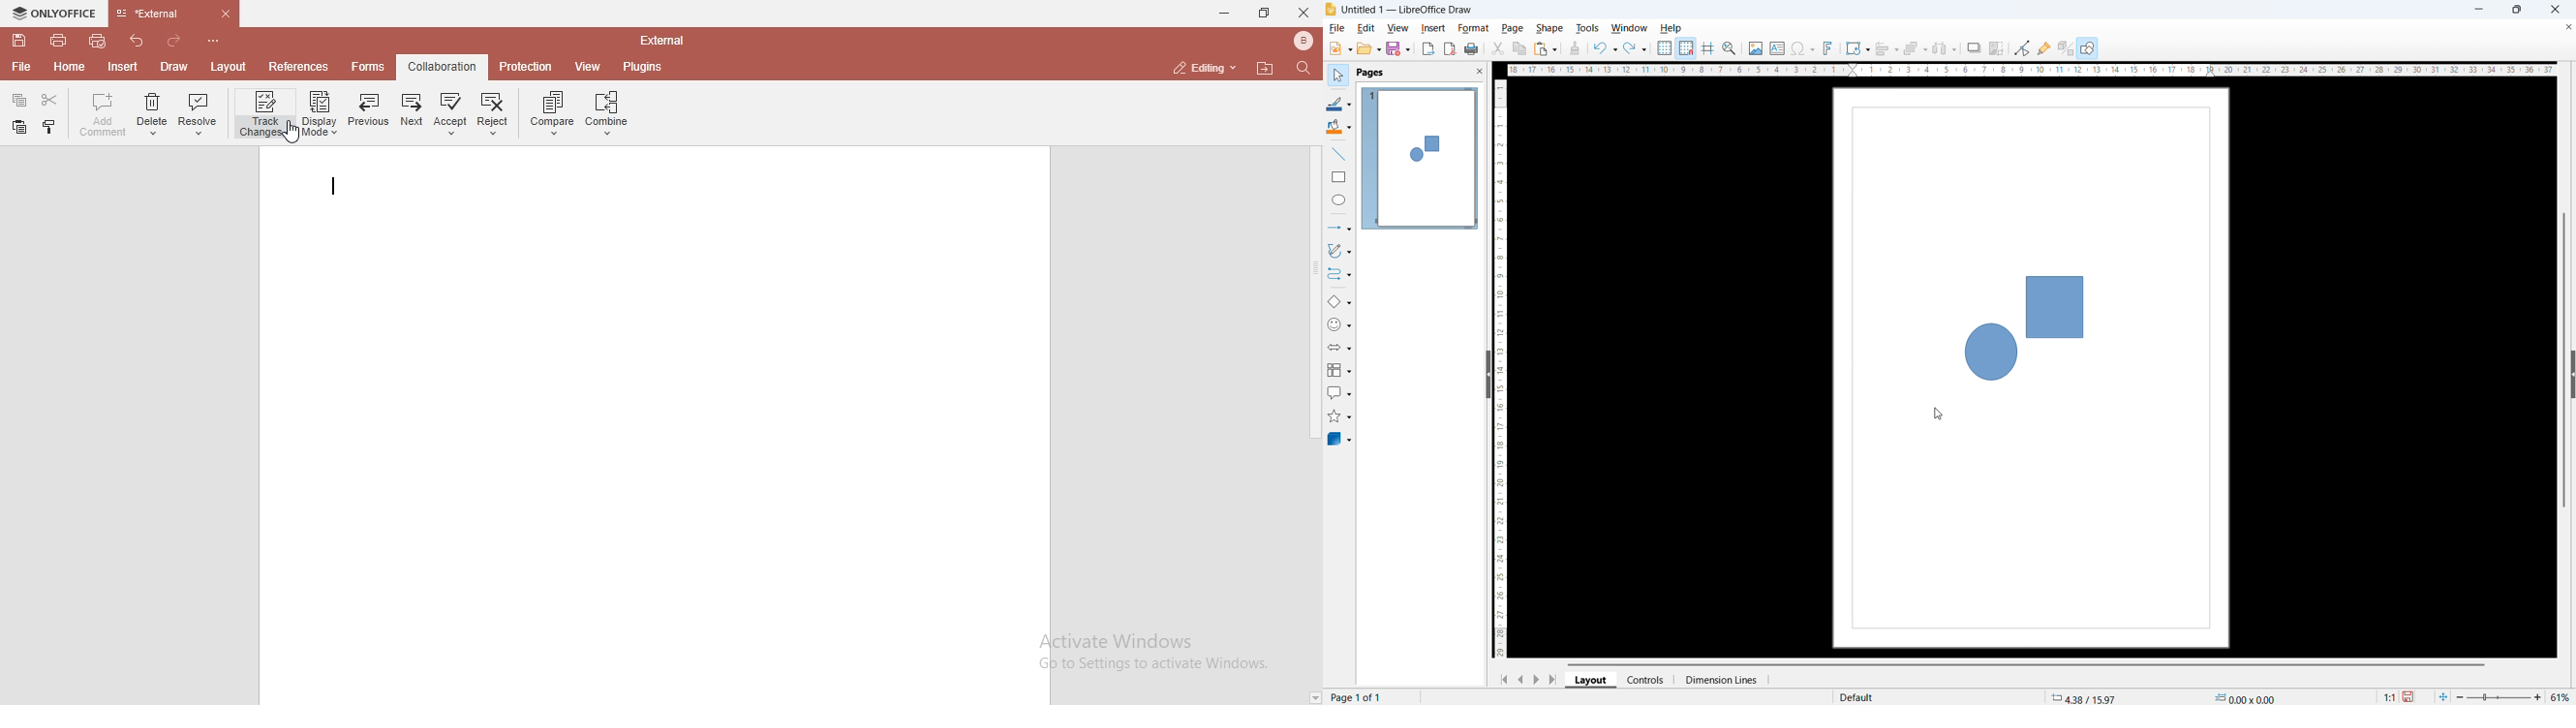  Describe the element at coordinates (1671, 29) in the screenshot. I see `help` at that location.